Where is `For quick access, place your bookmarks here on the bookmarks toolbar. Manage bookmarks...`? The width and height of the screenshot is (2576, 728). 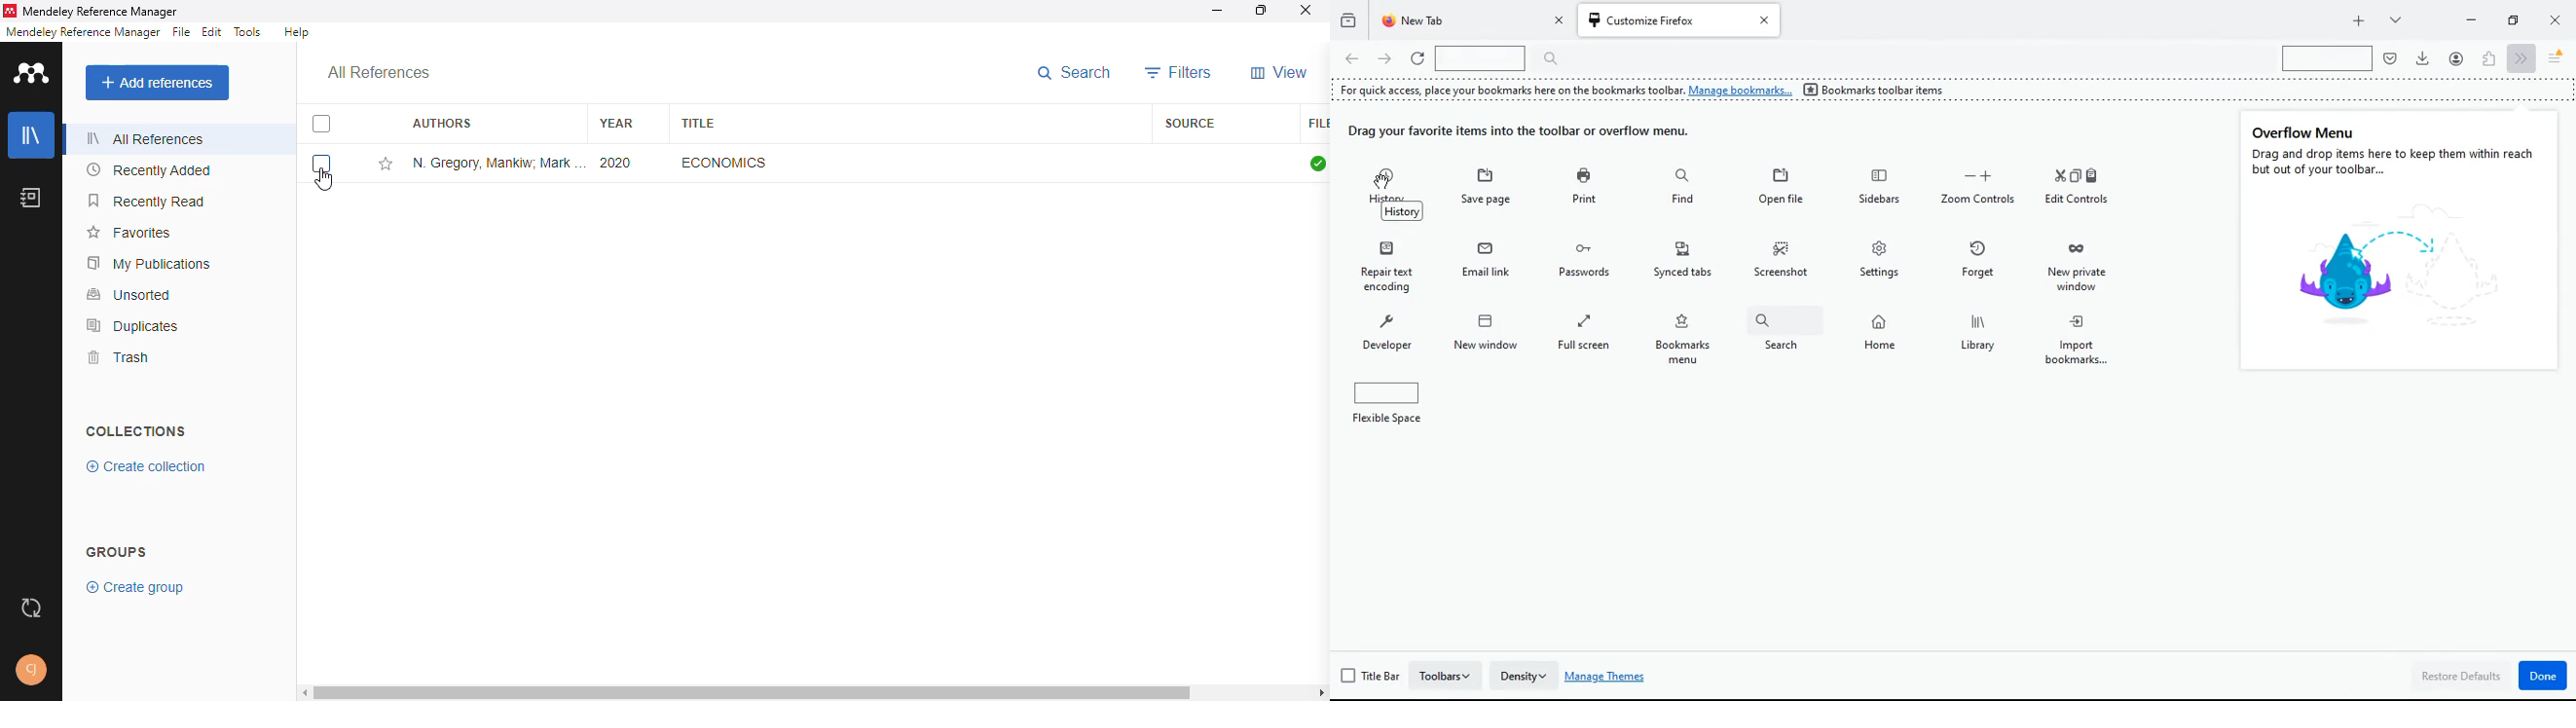
For quick access, place your bookmarks here on the bookmarks toolbar. Manage bookmarks... is located at coordinates (1564, 90).